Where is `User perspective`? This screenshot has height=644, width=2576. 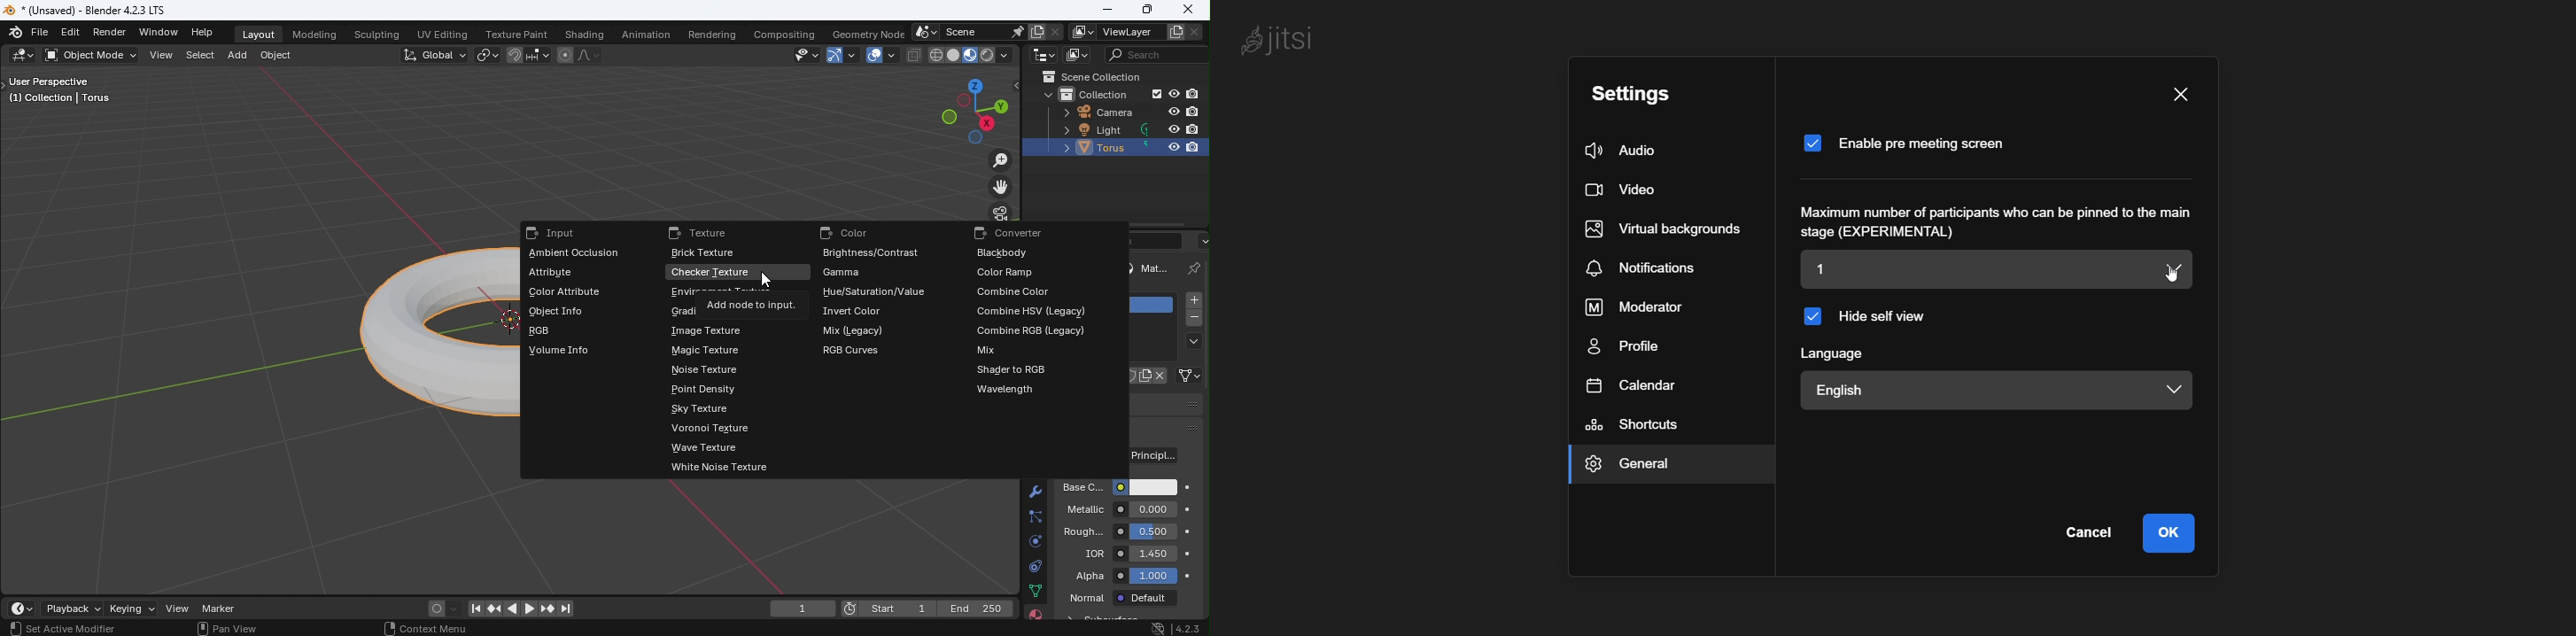
User perspective is located at coordinates (58, 92).